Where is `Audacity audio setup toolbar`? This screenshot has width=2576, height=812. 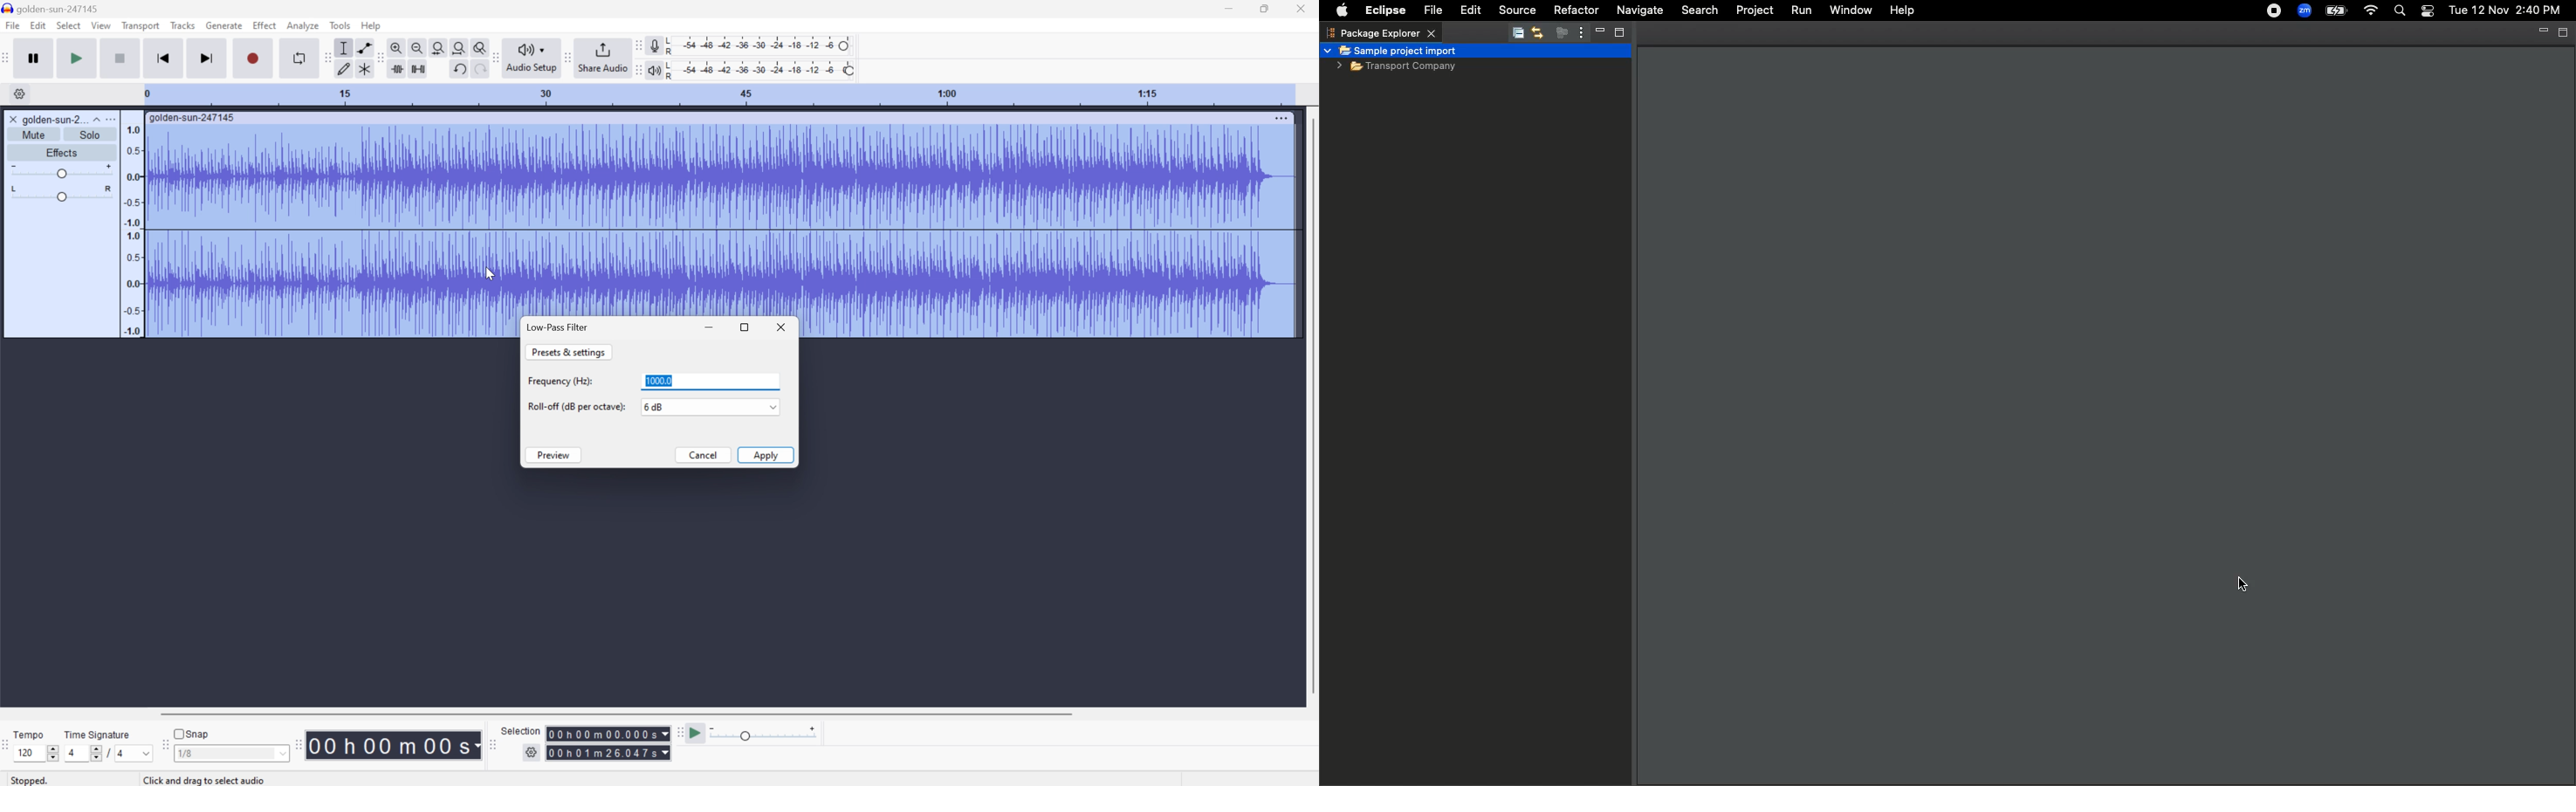 Audacity audio setup toolbar is located at coordinates (494, 58).